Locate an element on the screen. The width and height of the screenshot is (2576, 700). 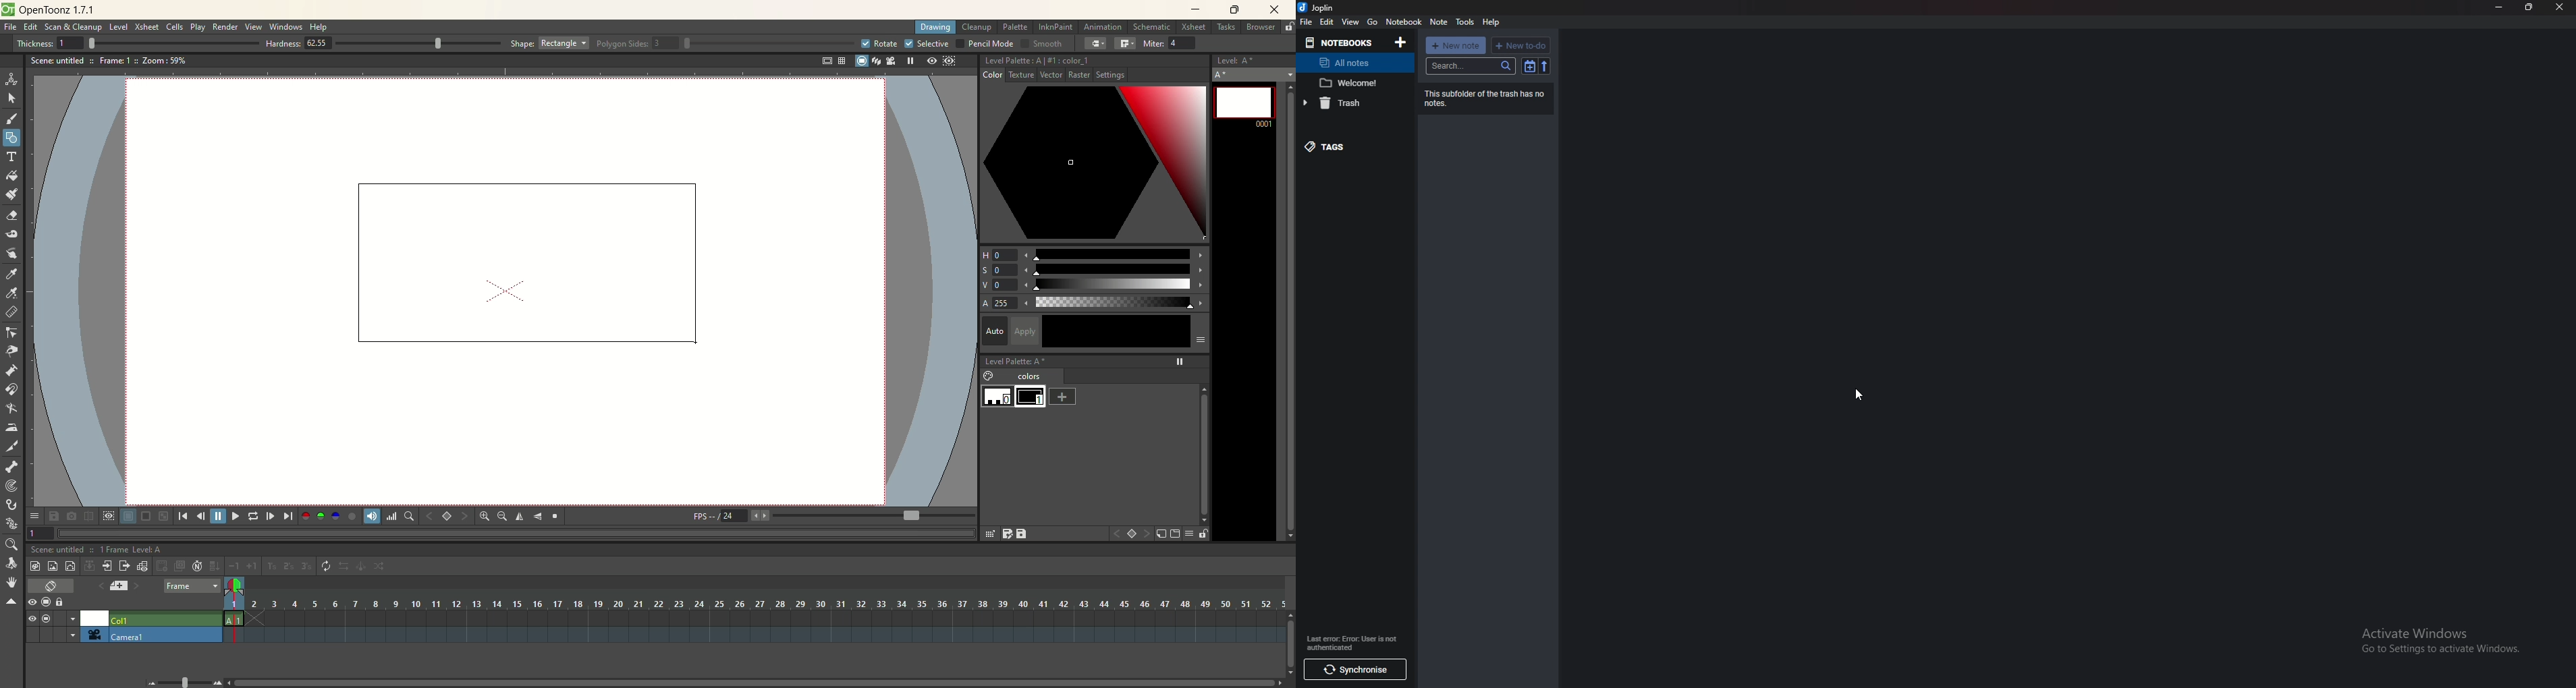
tools is located at coordinates (1465, 23).